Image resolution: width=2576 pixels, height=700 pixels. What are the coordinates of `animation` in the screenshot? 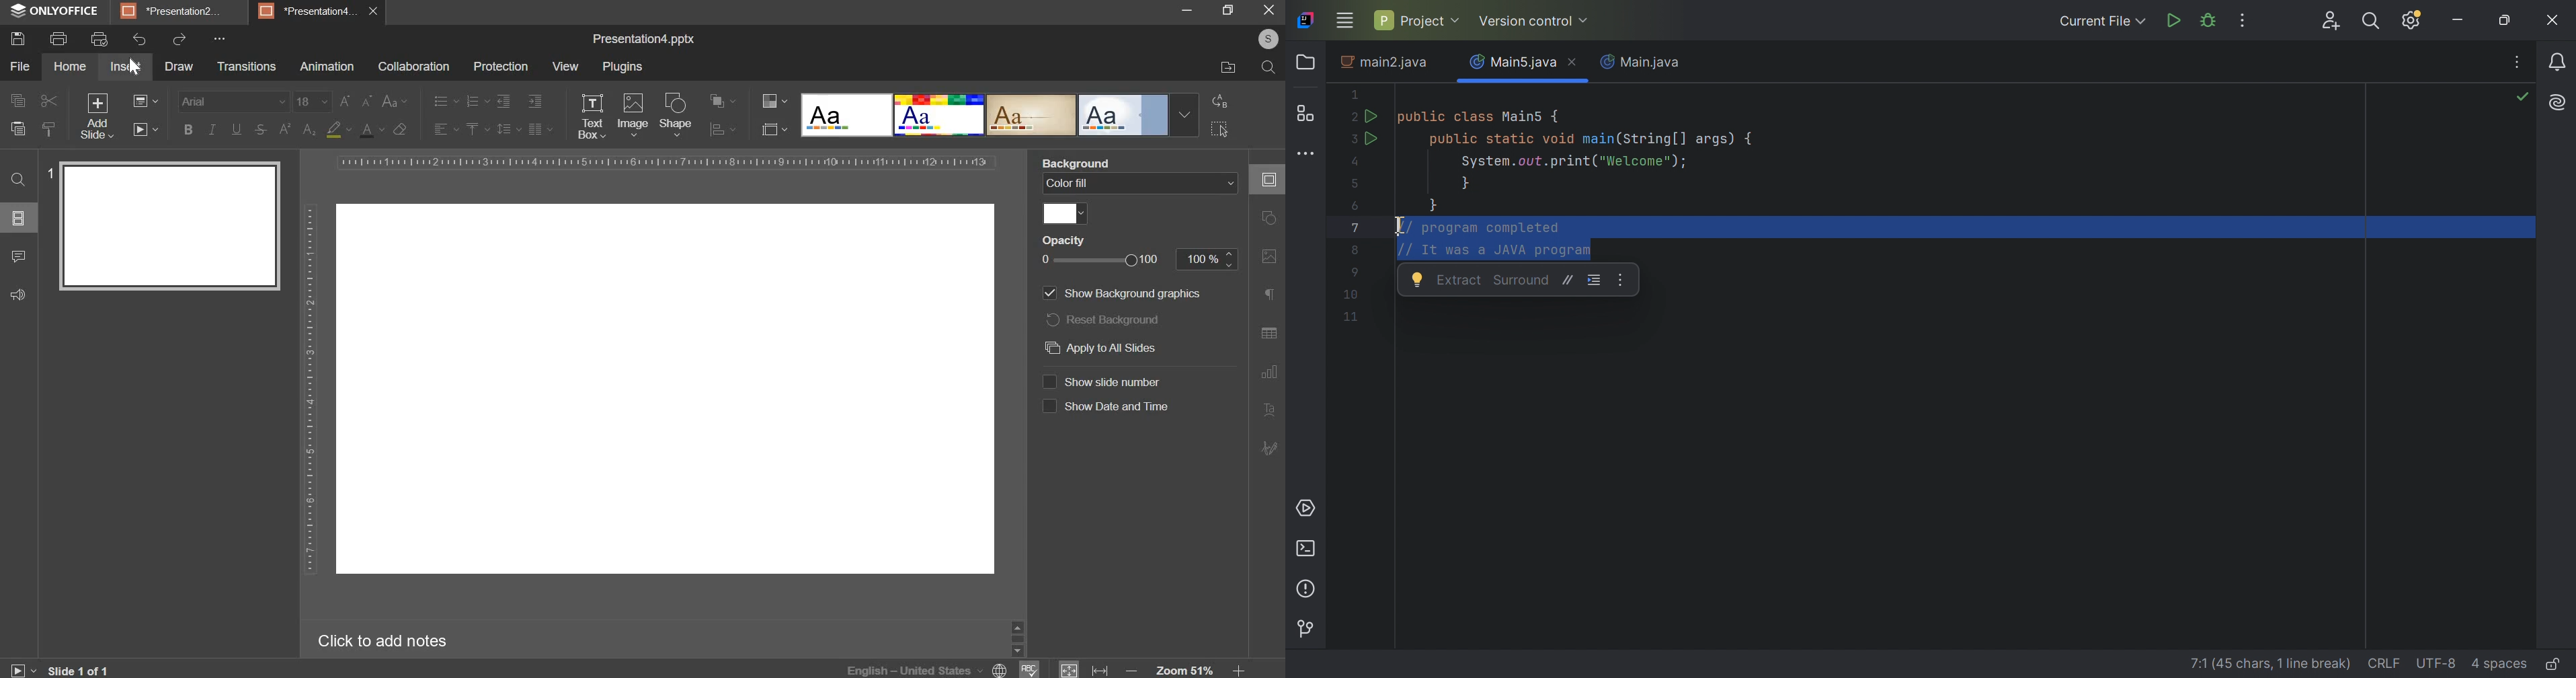 It's located at (326, 66).